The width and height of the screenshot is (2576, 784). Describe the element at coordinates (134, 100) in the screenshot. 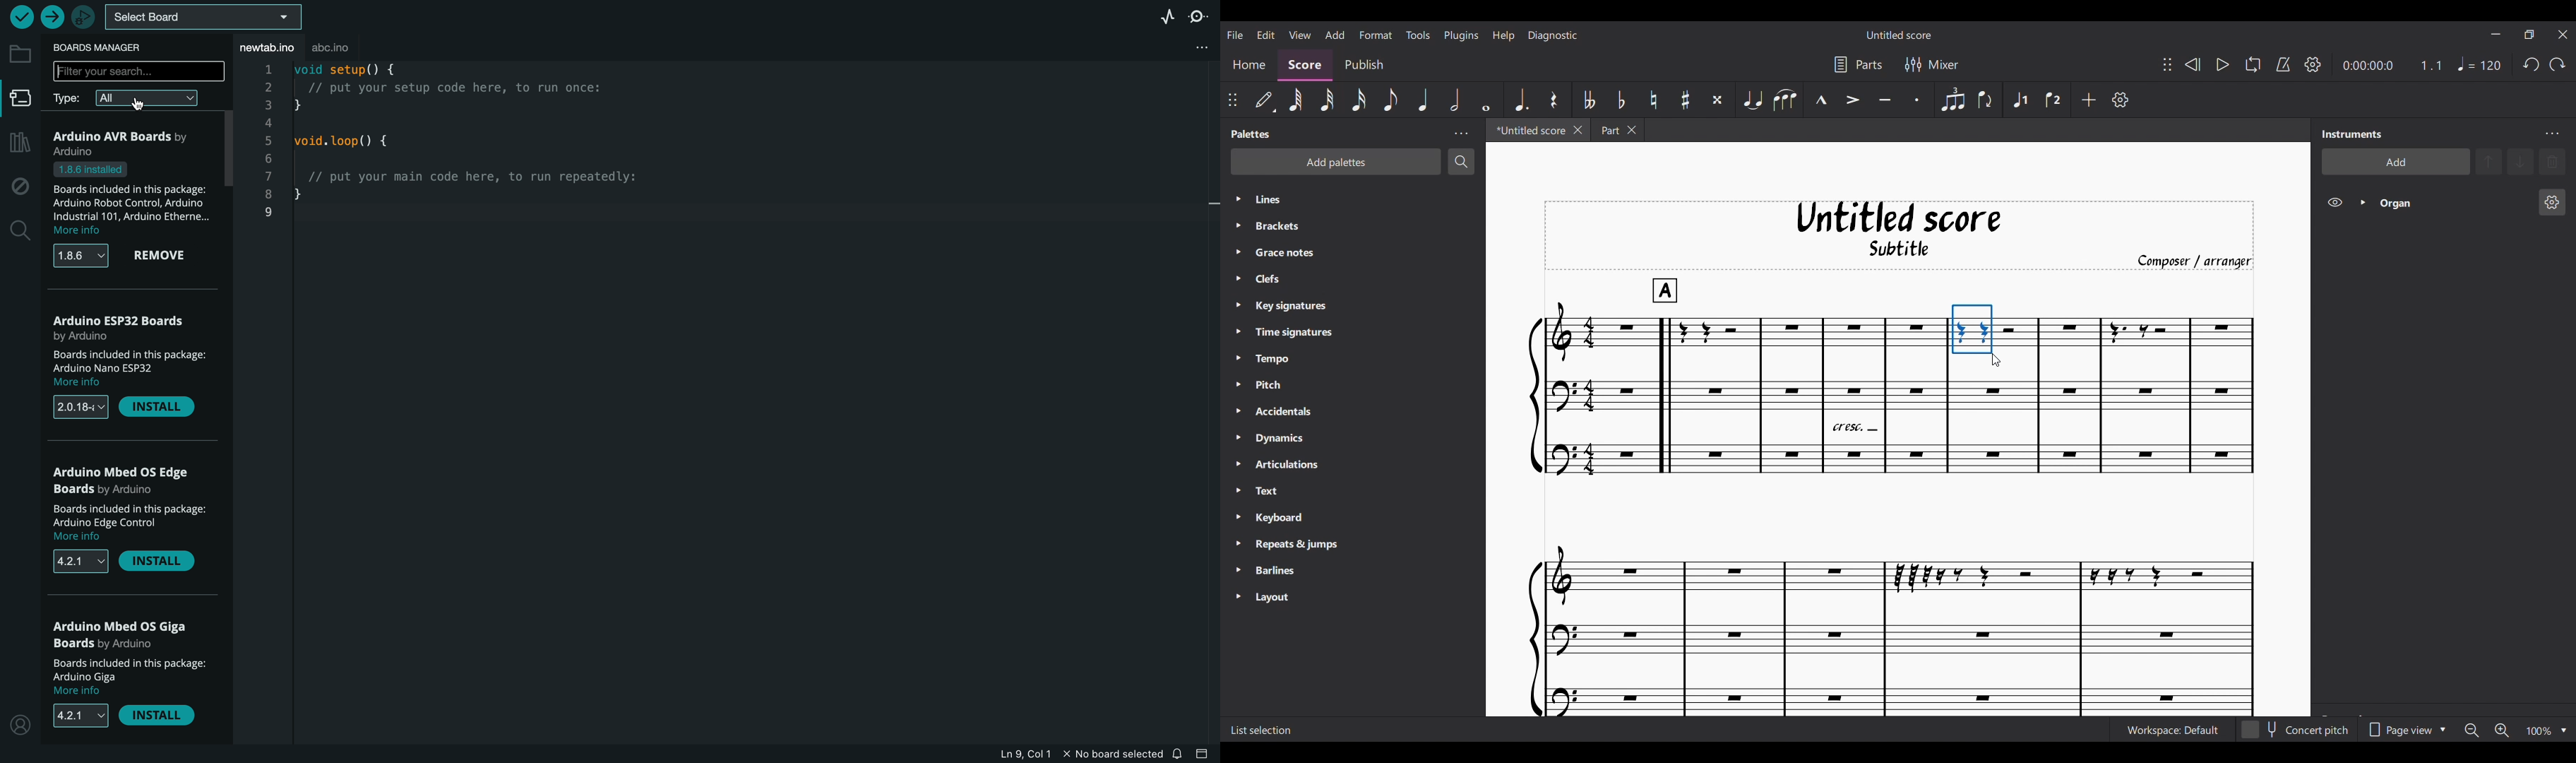

I see `filter type` at that location.